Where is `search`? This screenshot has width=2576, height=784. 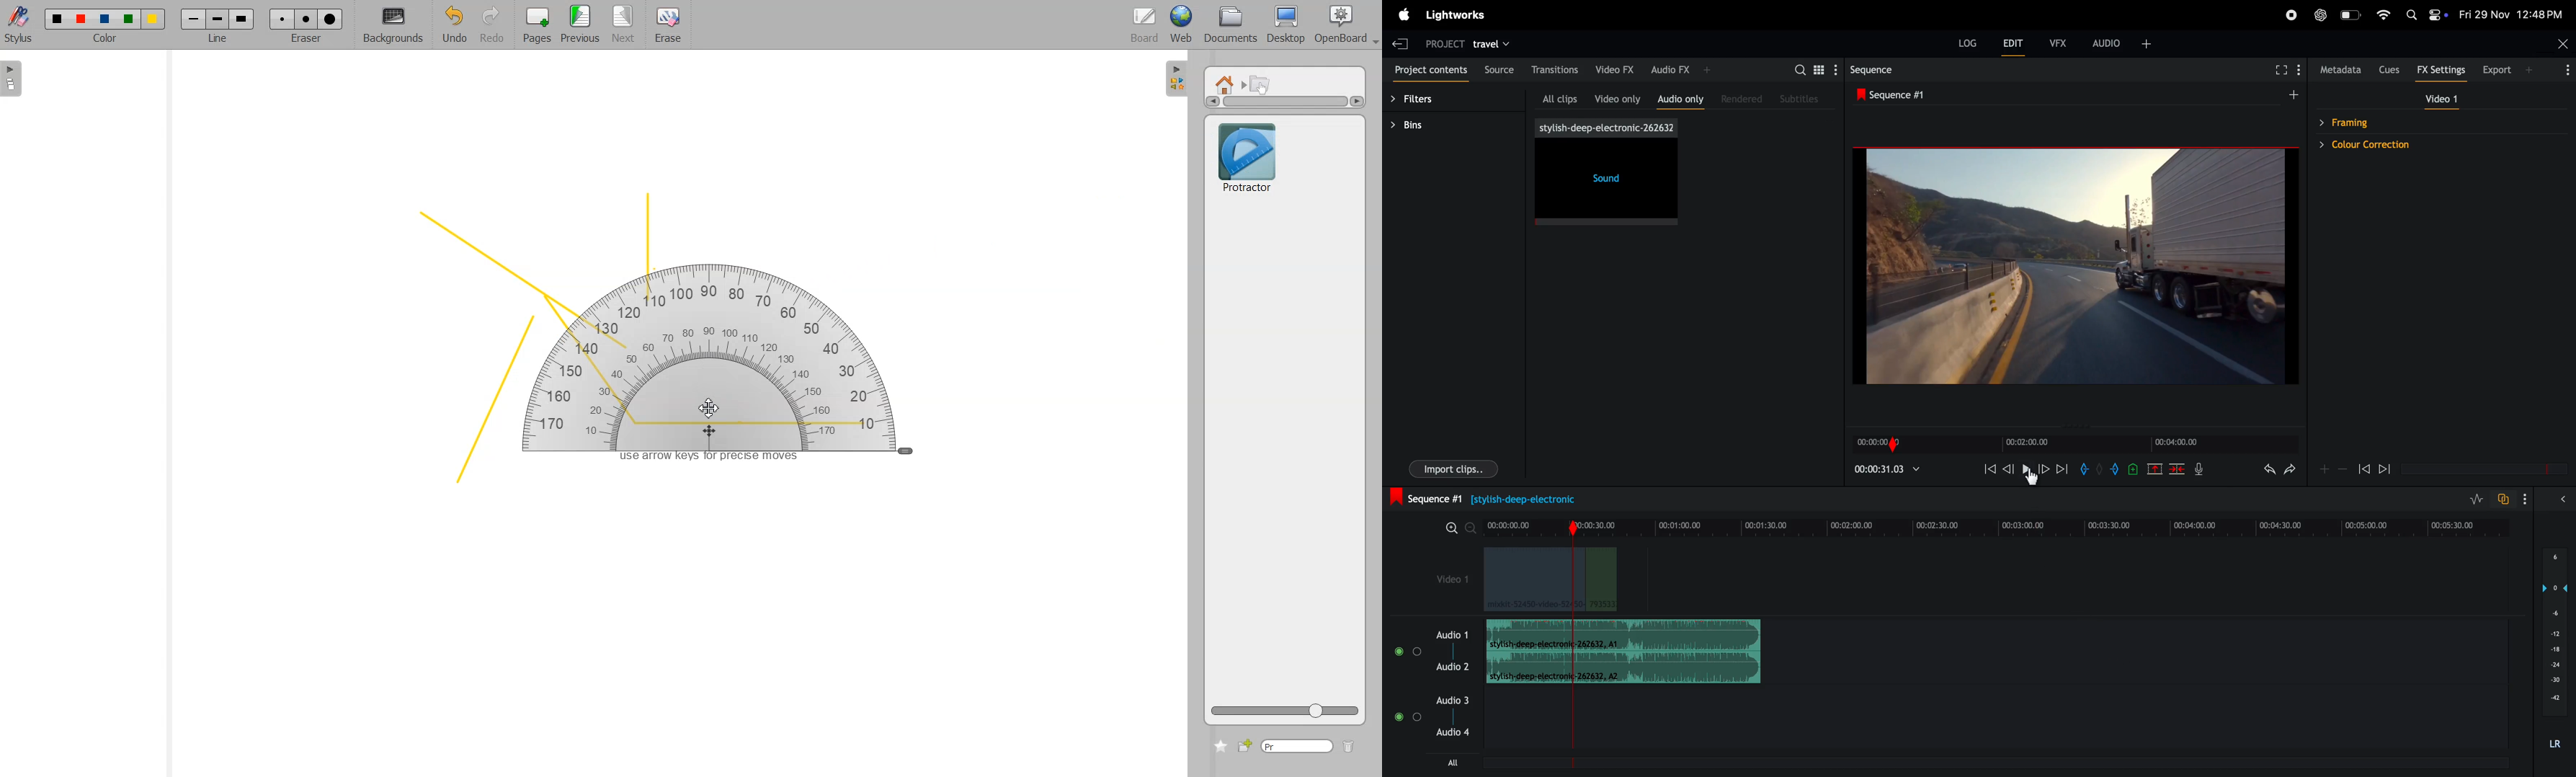 search is located at coordinates (1798, 69).